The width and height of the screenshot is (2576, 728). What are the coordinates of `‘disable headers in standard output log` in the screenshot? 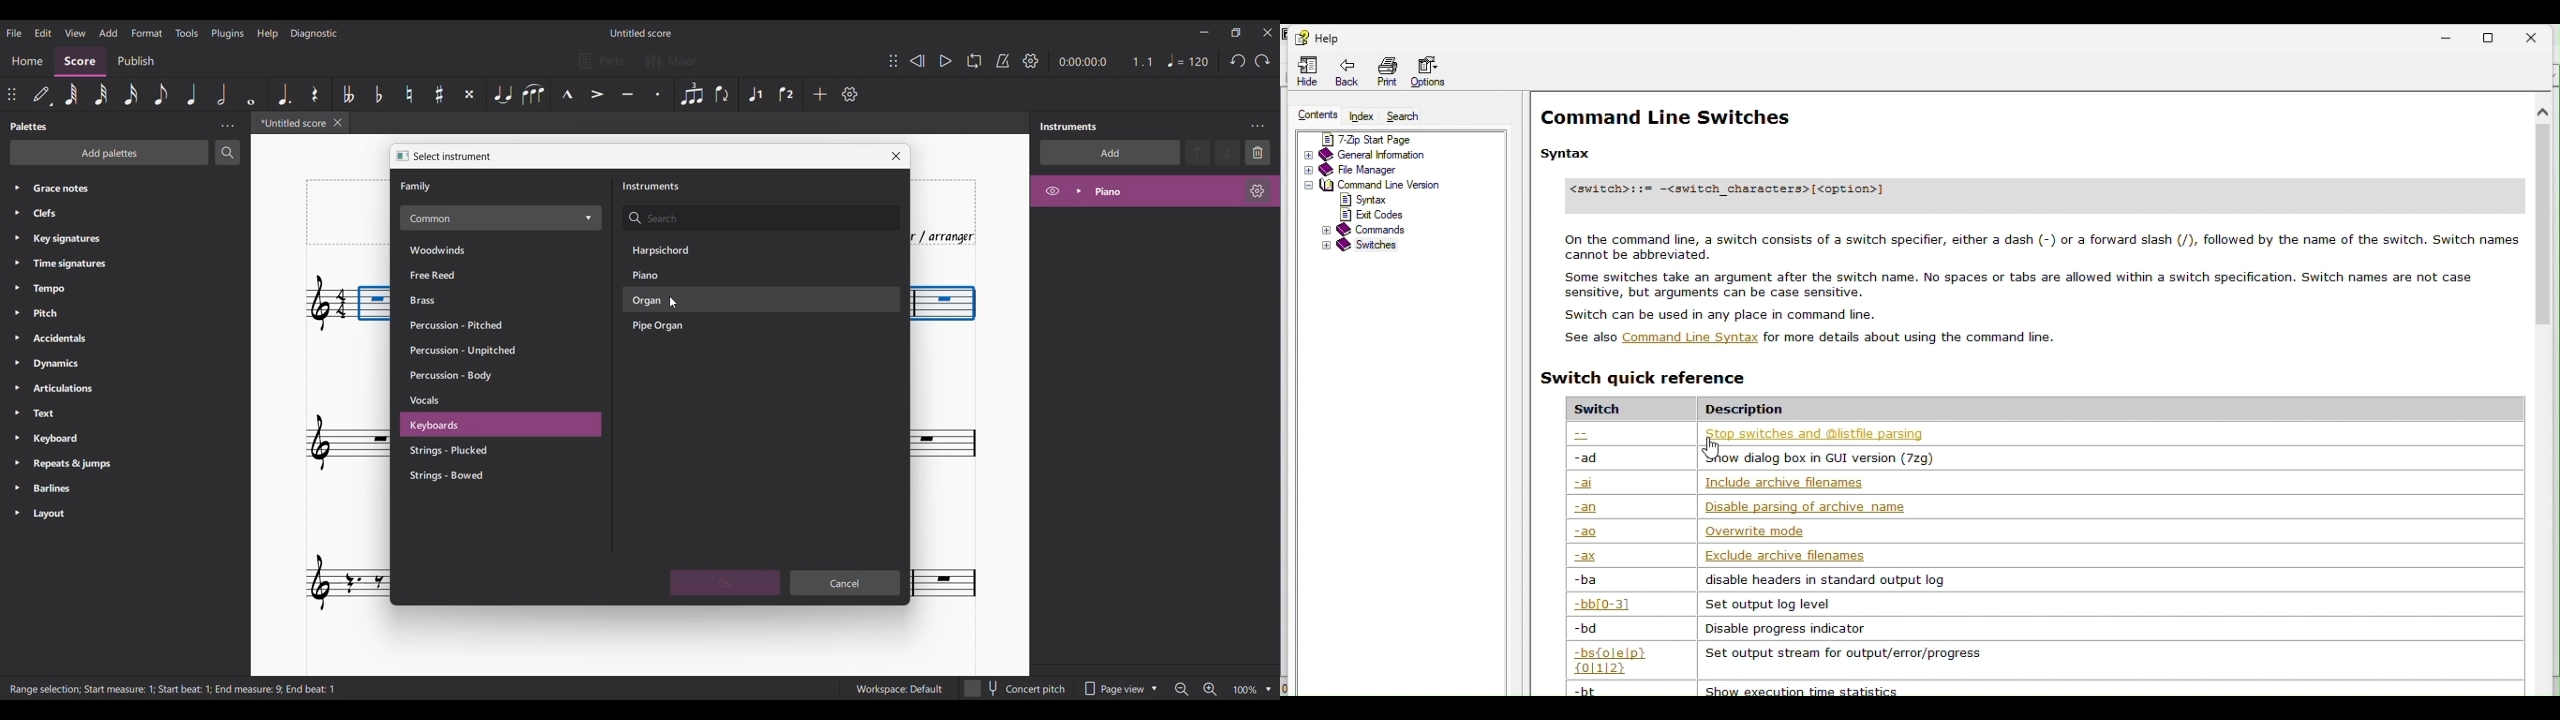 It's located at (1835, 579).